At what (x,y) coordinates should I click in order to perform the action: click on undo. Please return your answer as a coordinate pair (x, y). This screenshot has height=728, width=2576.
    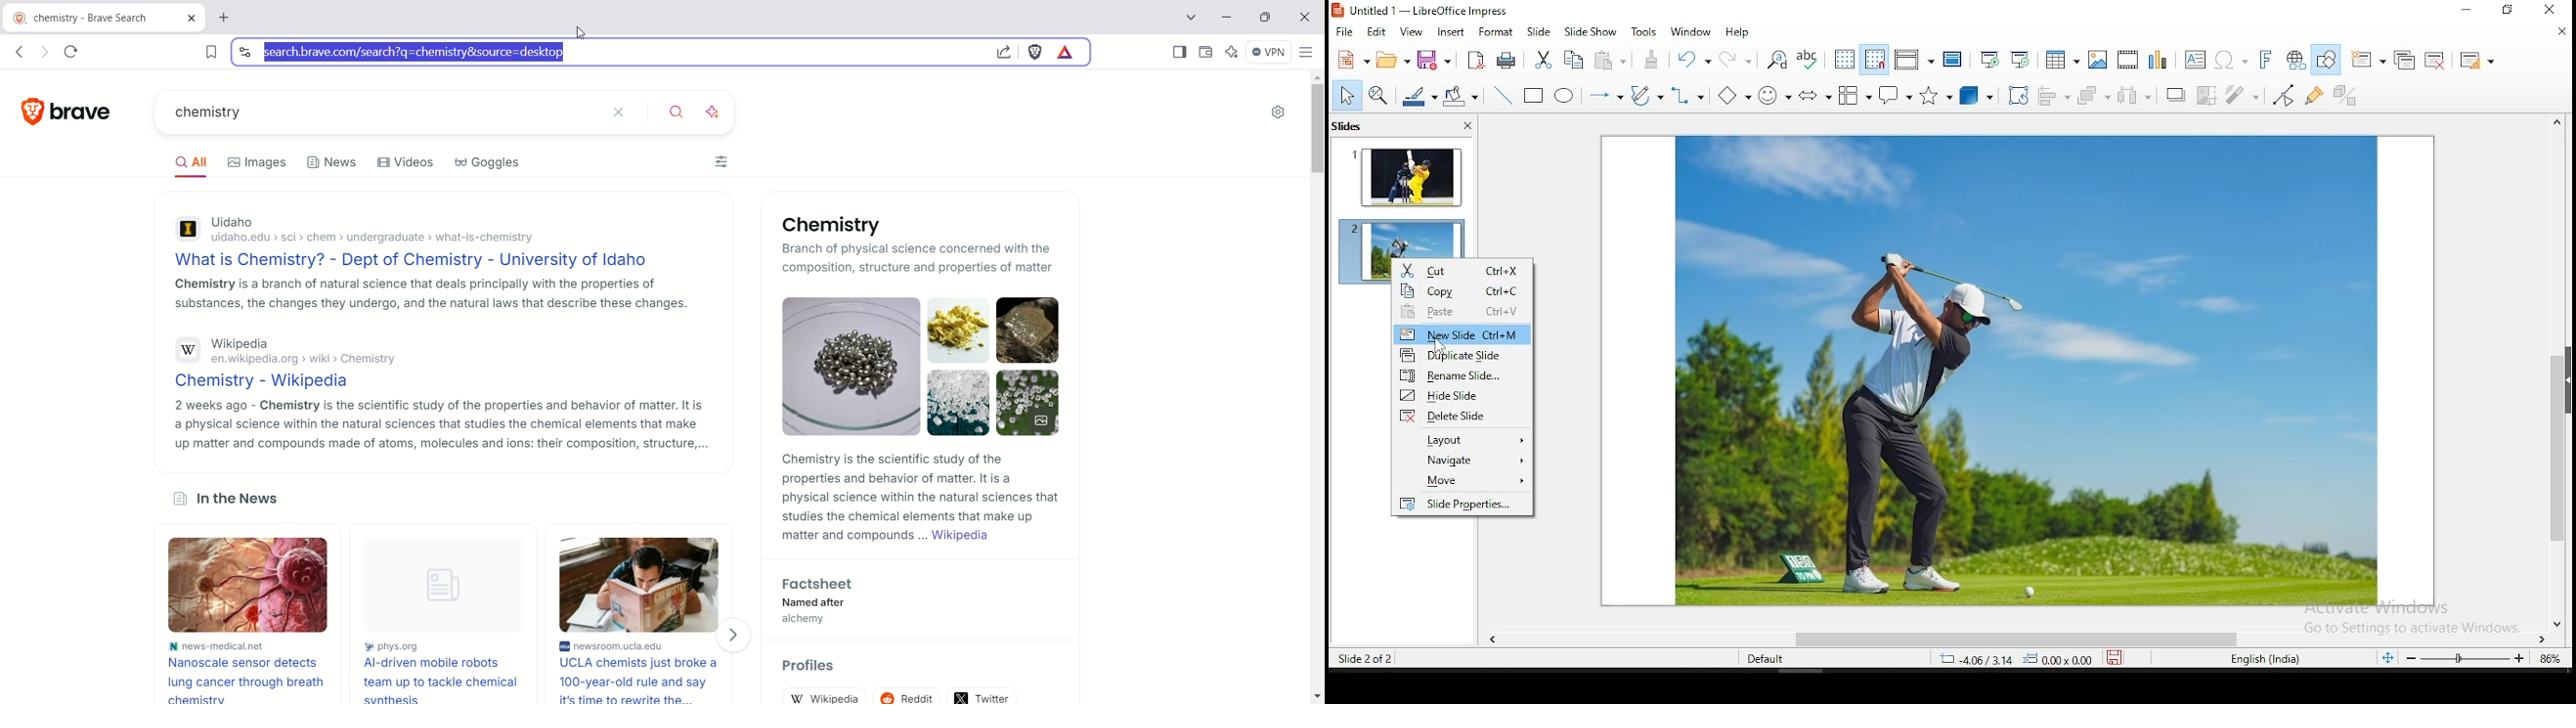
    Looking at the image, I should click on (1694, 61).